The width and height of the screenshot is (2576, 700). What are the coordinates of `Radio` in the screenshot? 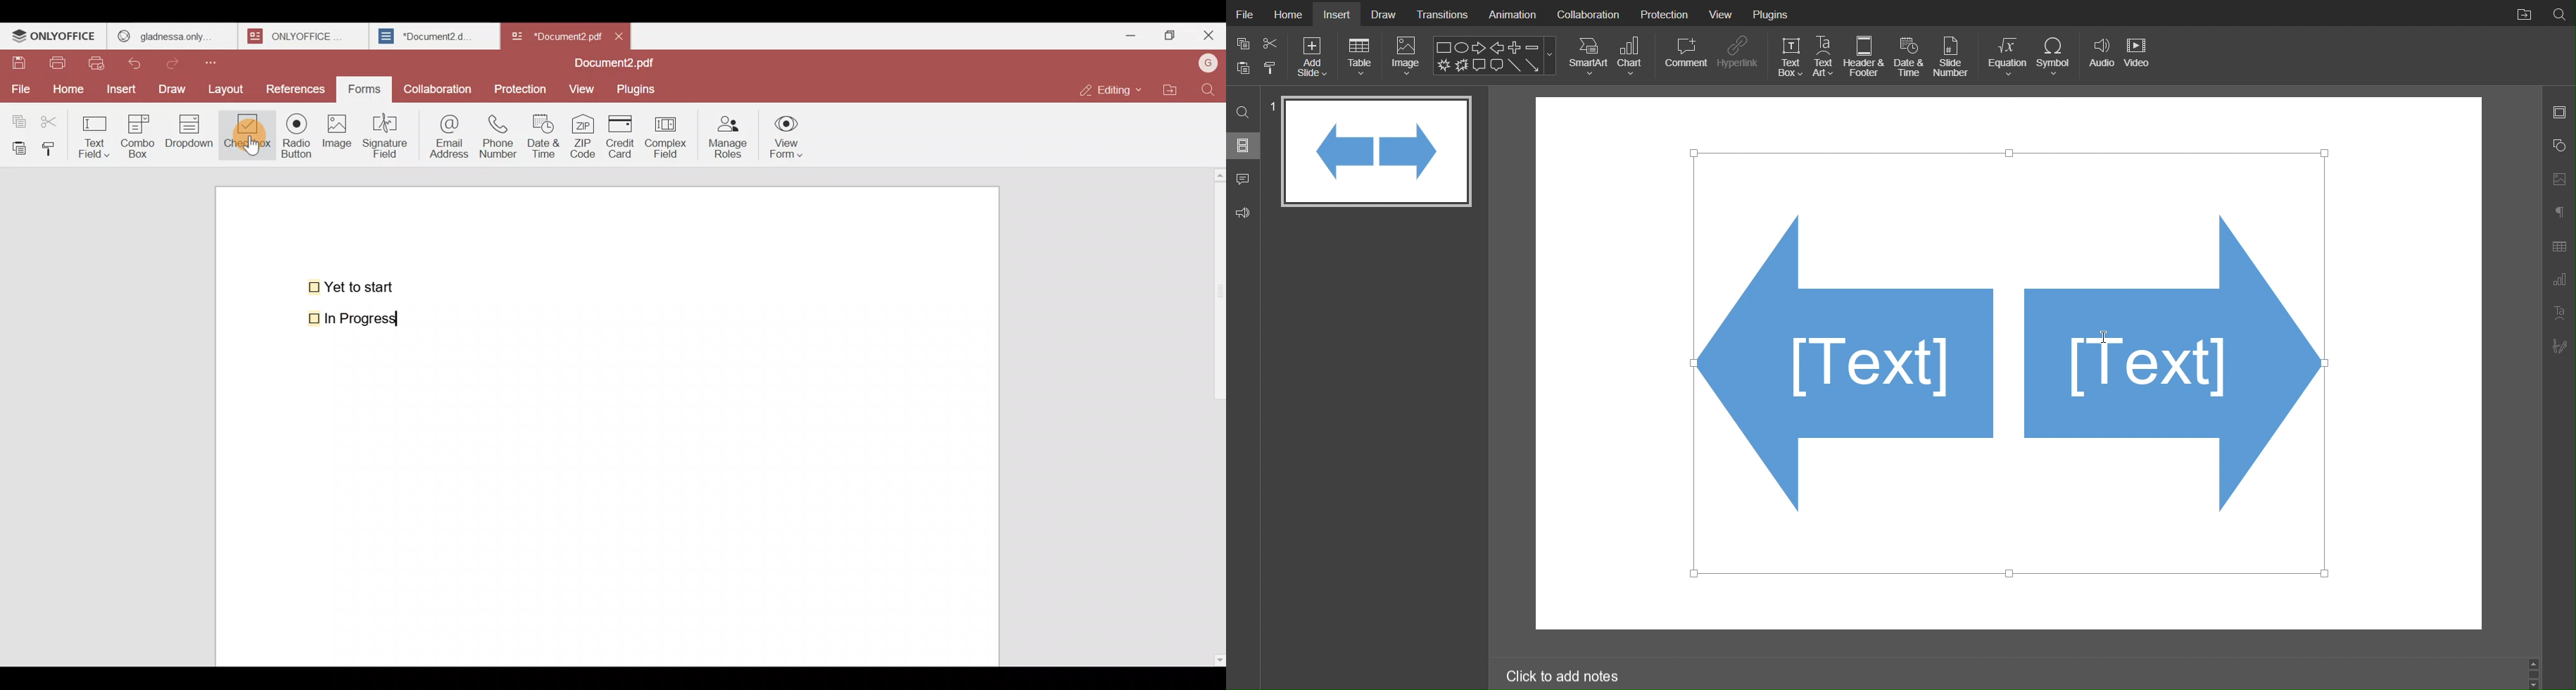 It's located at (293, 139).